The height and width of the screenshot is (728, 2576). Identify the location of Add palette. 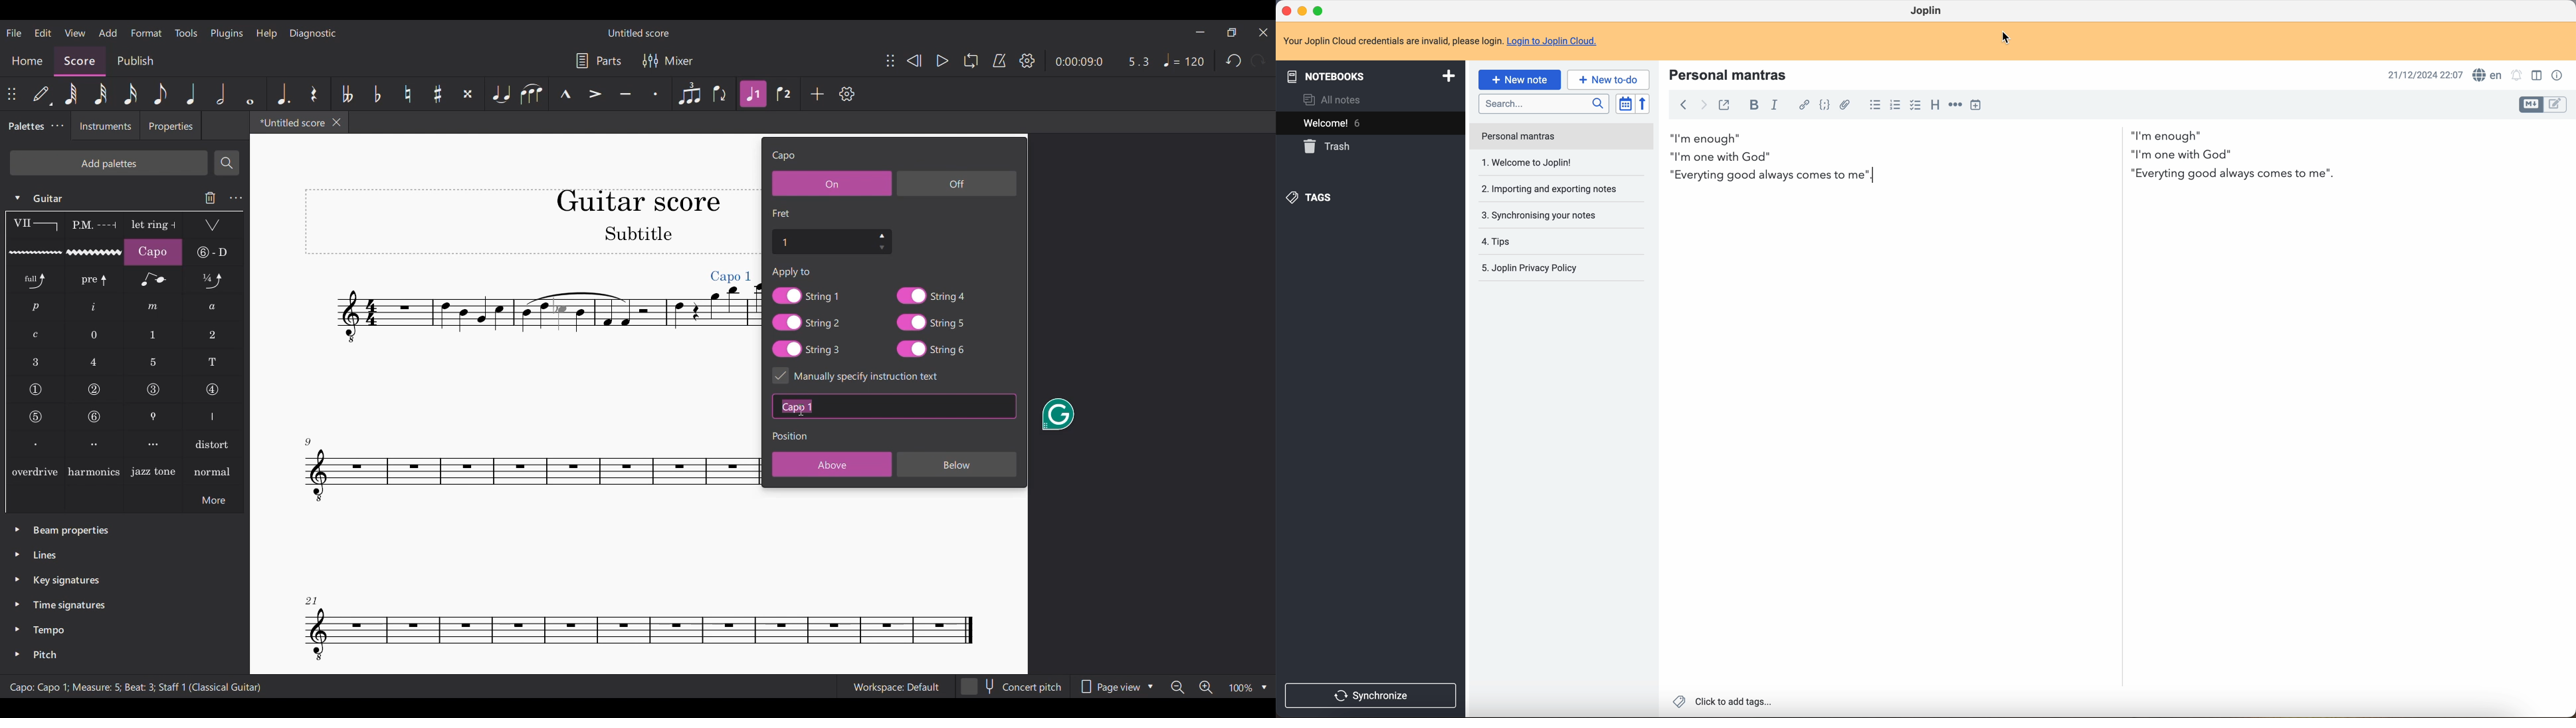
(108, 163).